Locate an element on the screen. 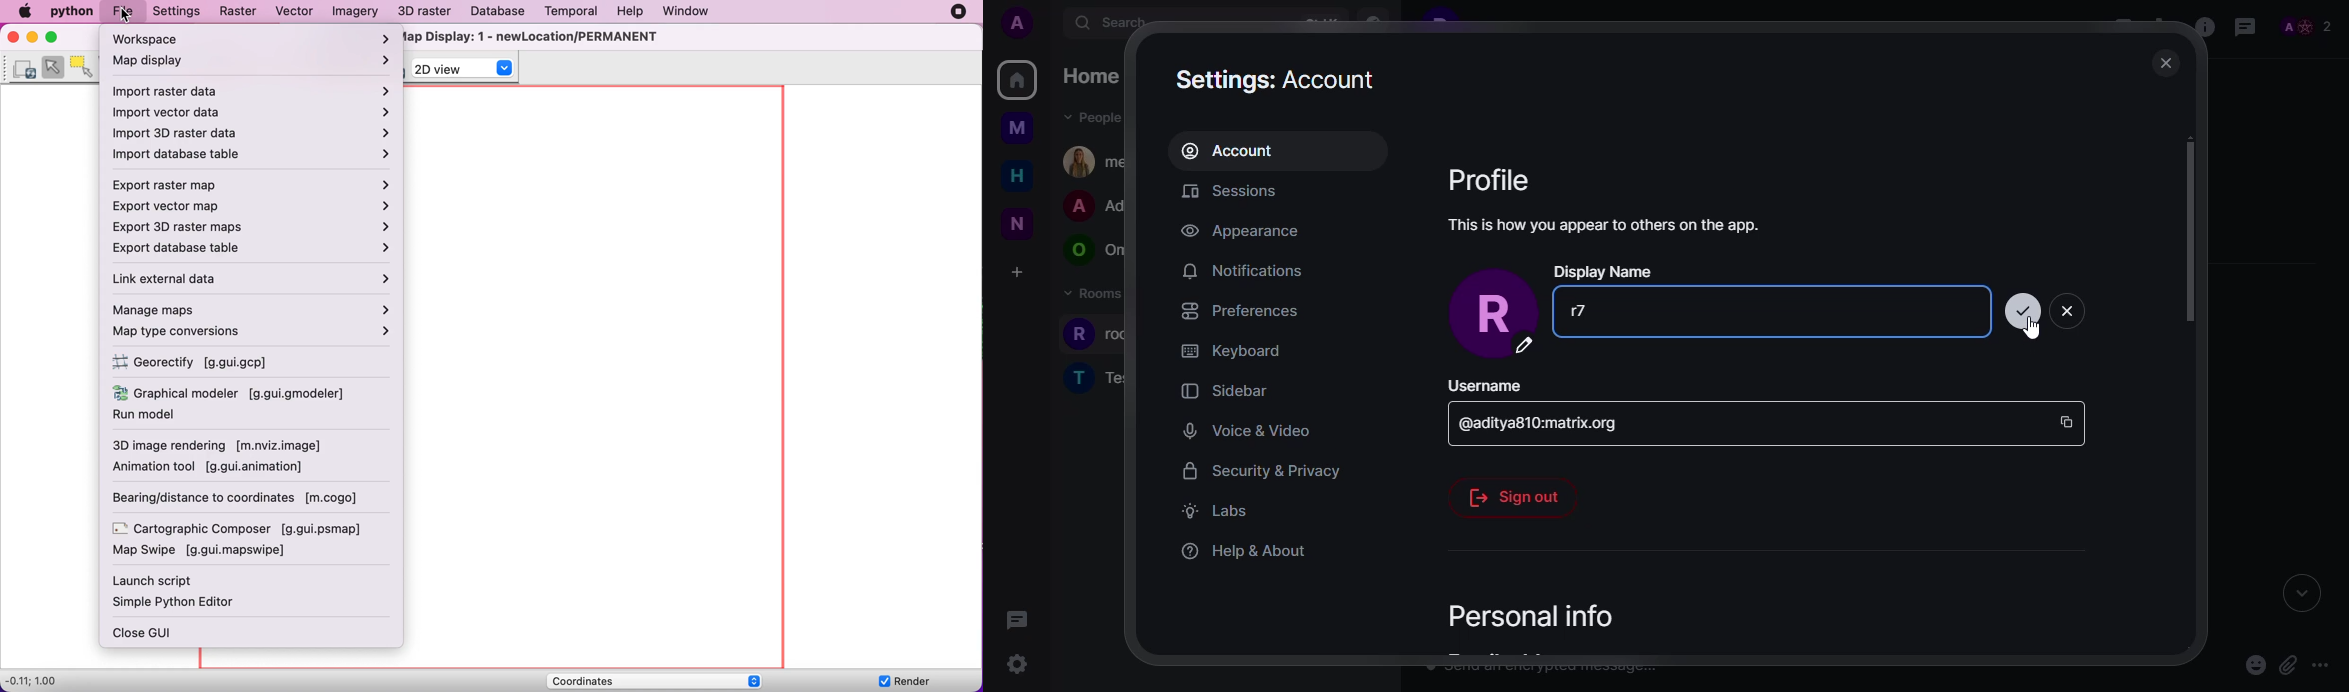 This screenshot has width=2352, height=700. display name is located at coordinates (1605, 271).